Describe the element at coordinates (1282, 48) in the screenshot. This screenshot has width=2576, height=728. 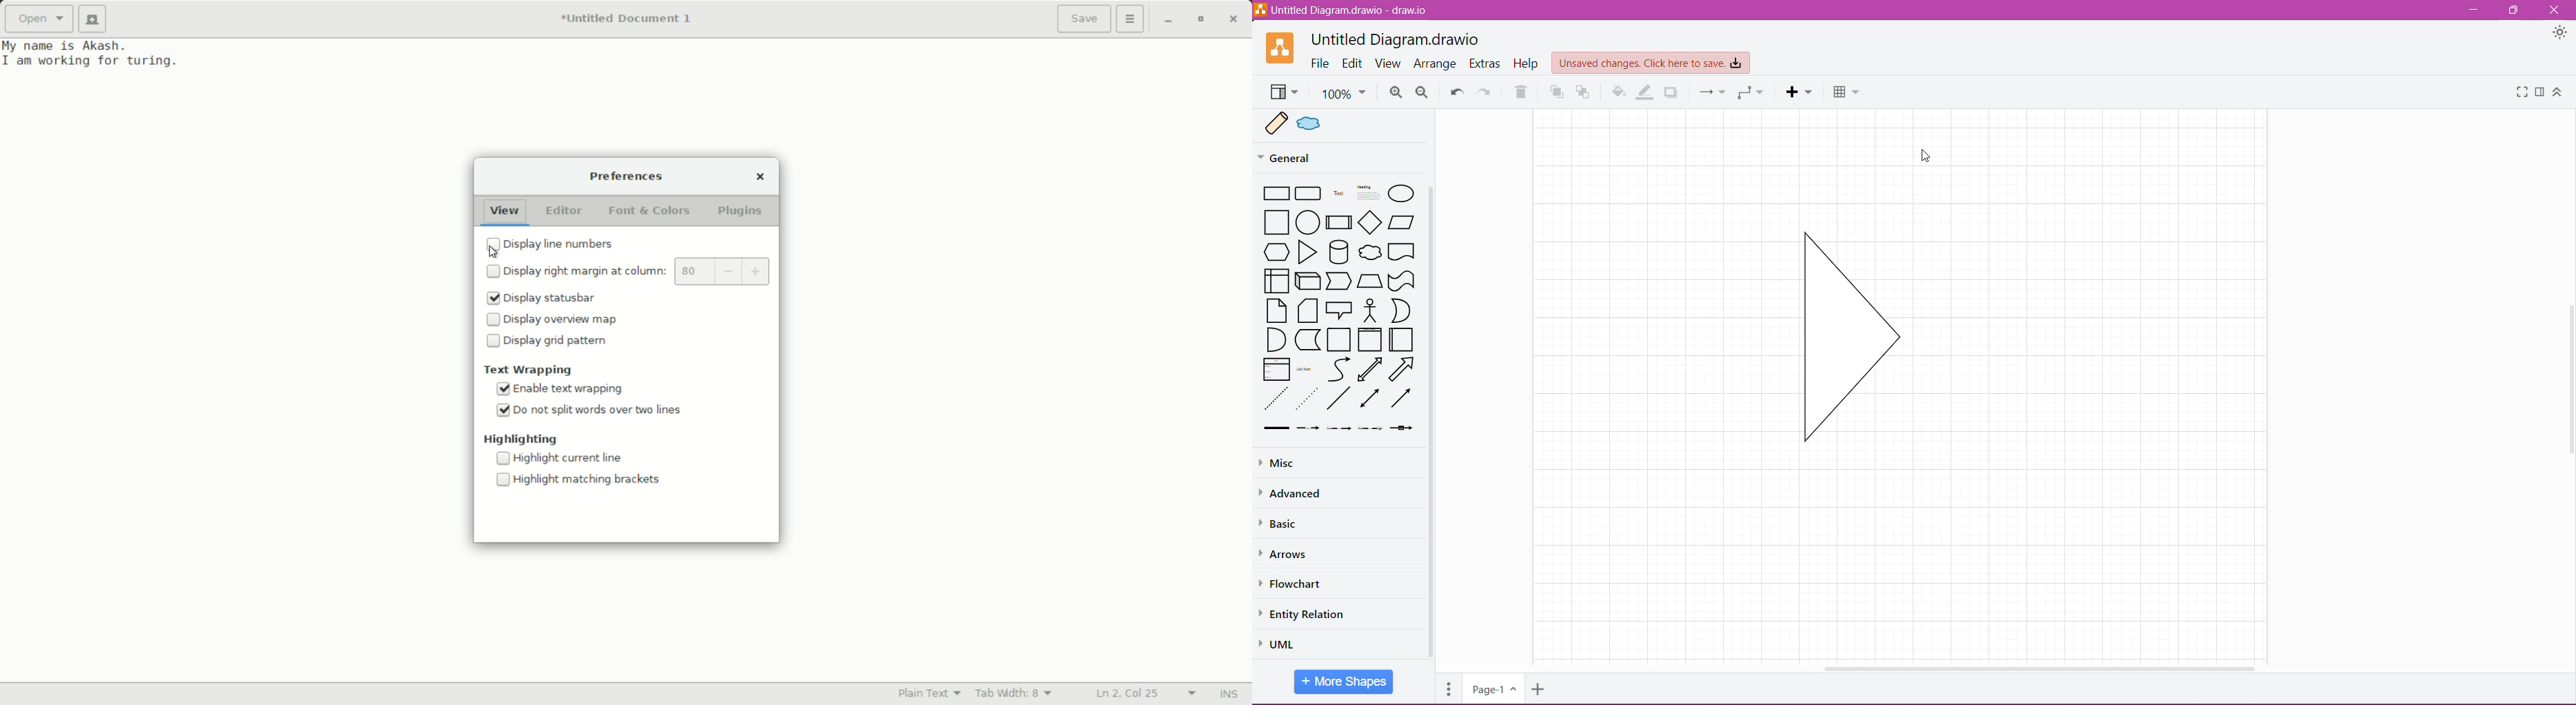
I see `Application Logo` at that location.